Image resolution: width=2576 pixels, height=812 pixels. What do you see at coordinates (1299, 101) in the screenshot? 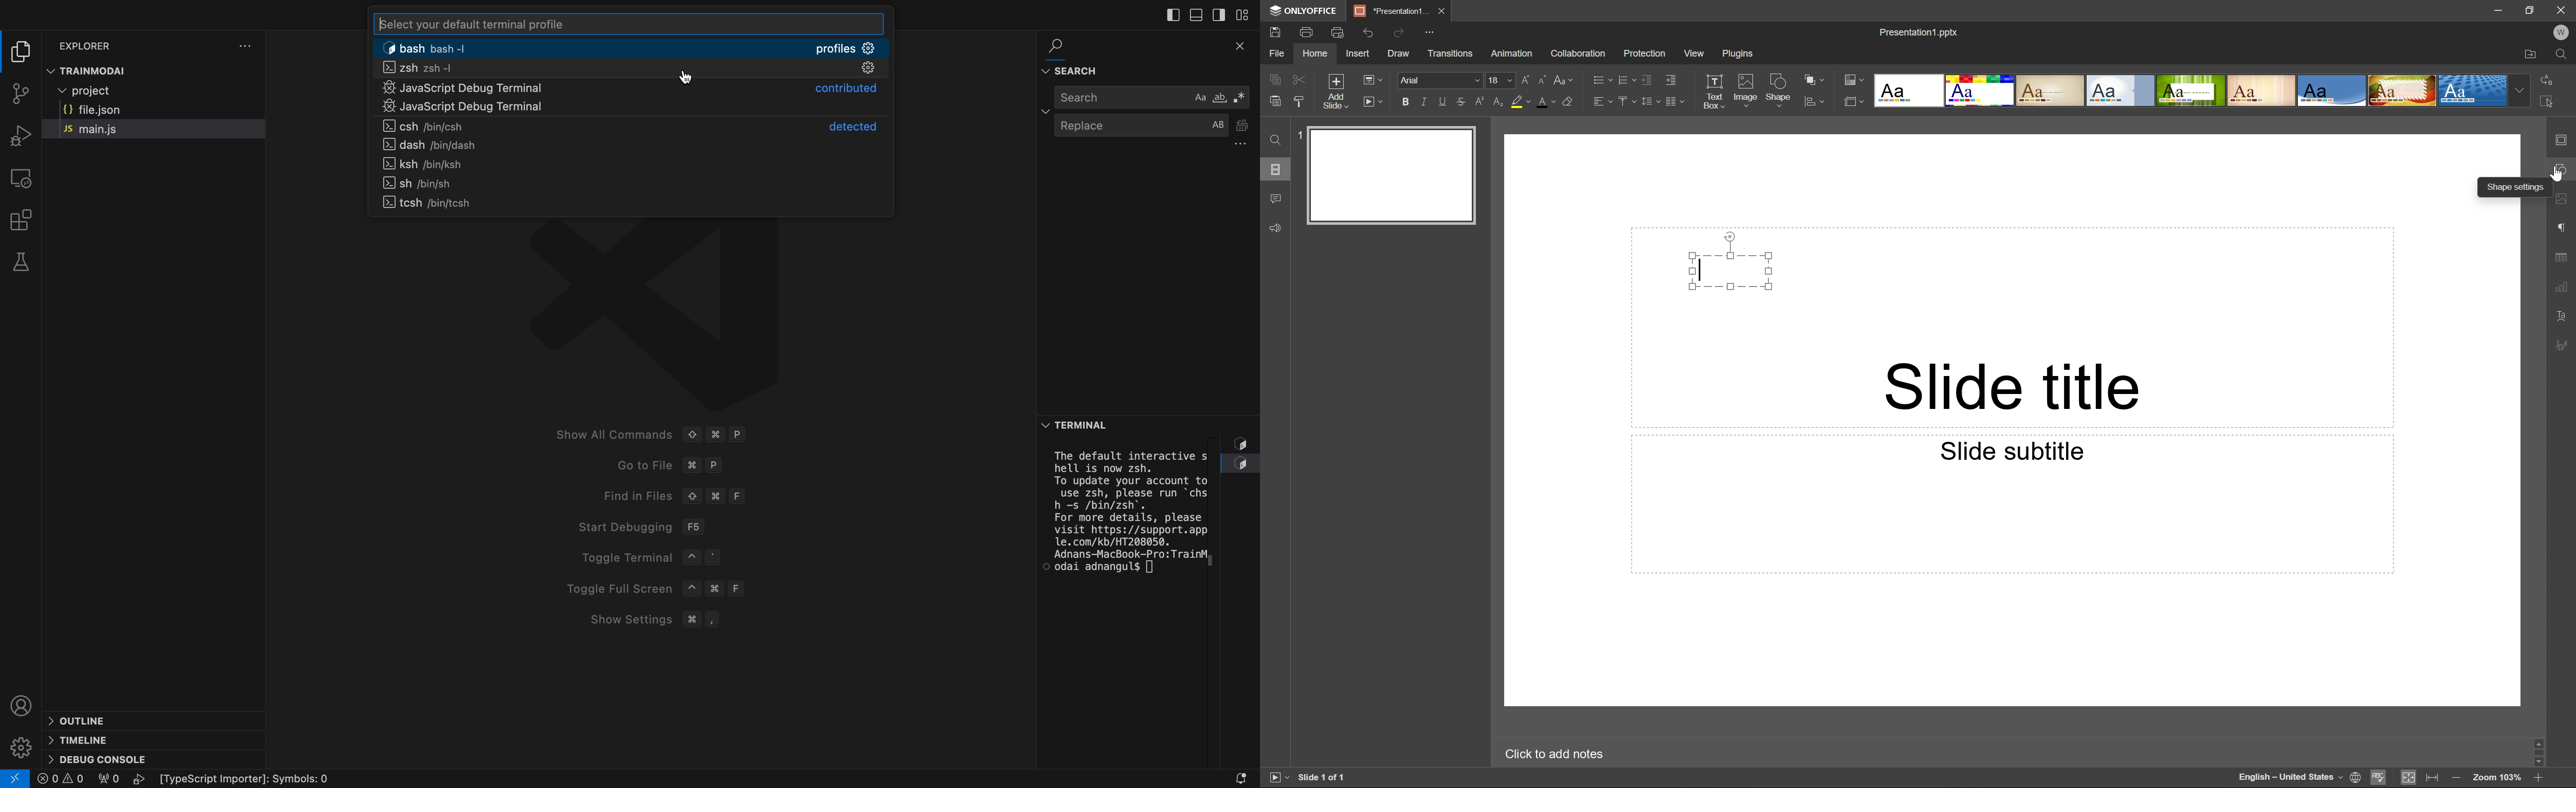
I see `Copy style` at bounding box center [1299, 101].